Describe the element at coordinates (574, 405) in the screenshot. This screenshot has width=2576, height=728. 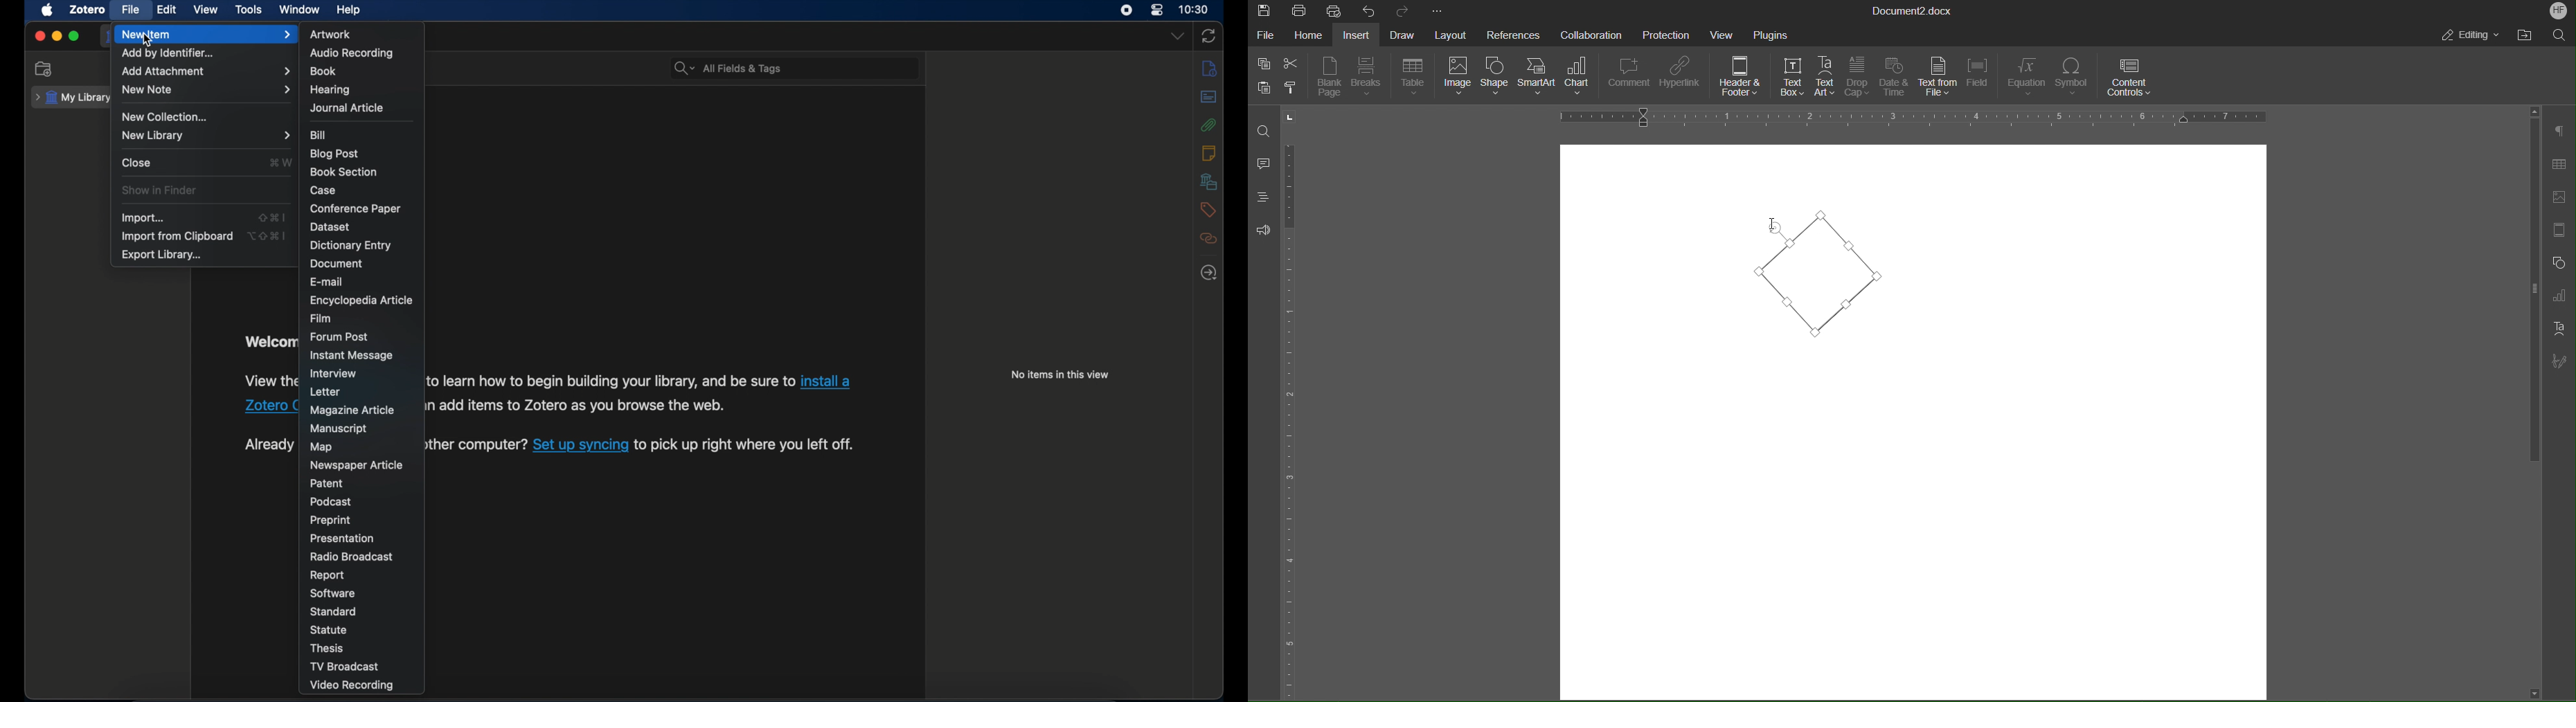
I see `` at that location.